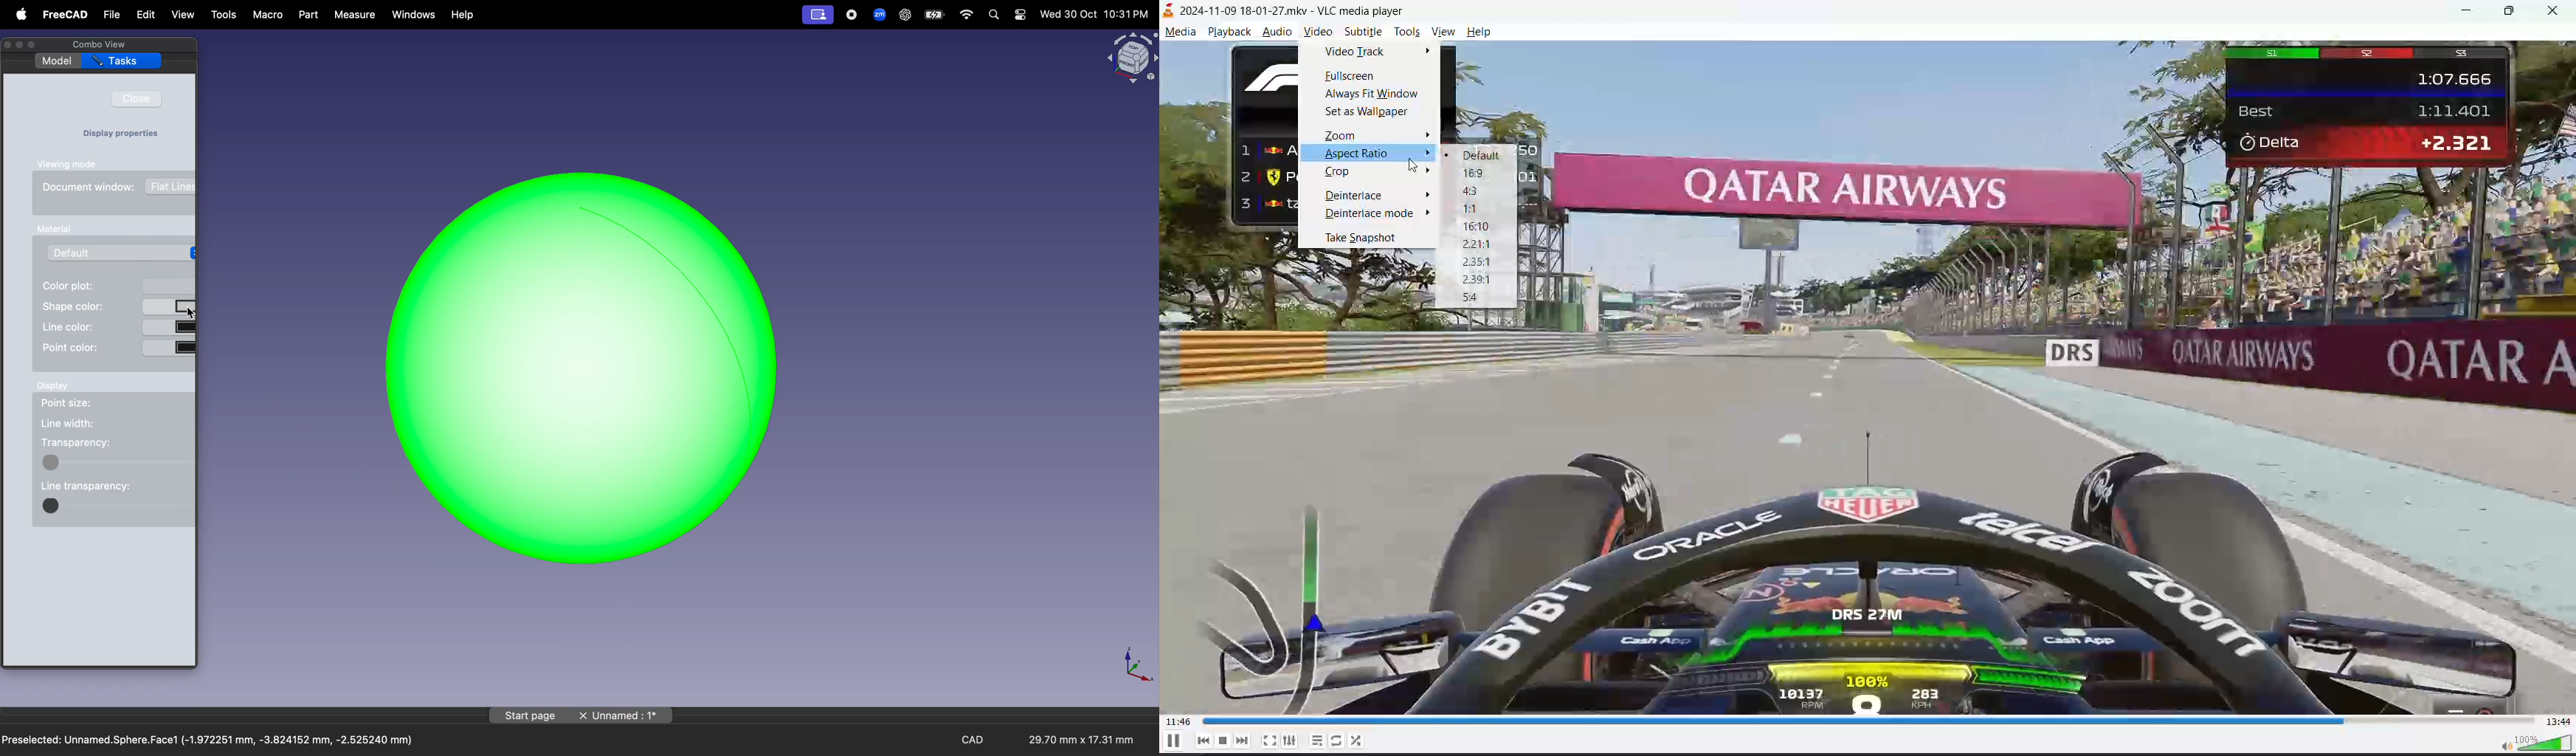  Describe the element at coordinates (1473, 295) in the screenshot. I see `5:4` at that location.